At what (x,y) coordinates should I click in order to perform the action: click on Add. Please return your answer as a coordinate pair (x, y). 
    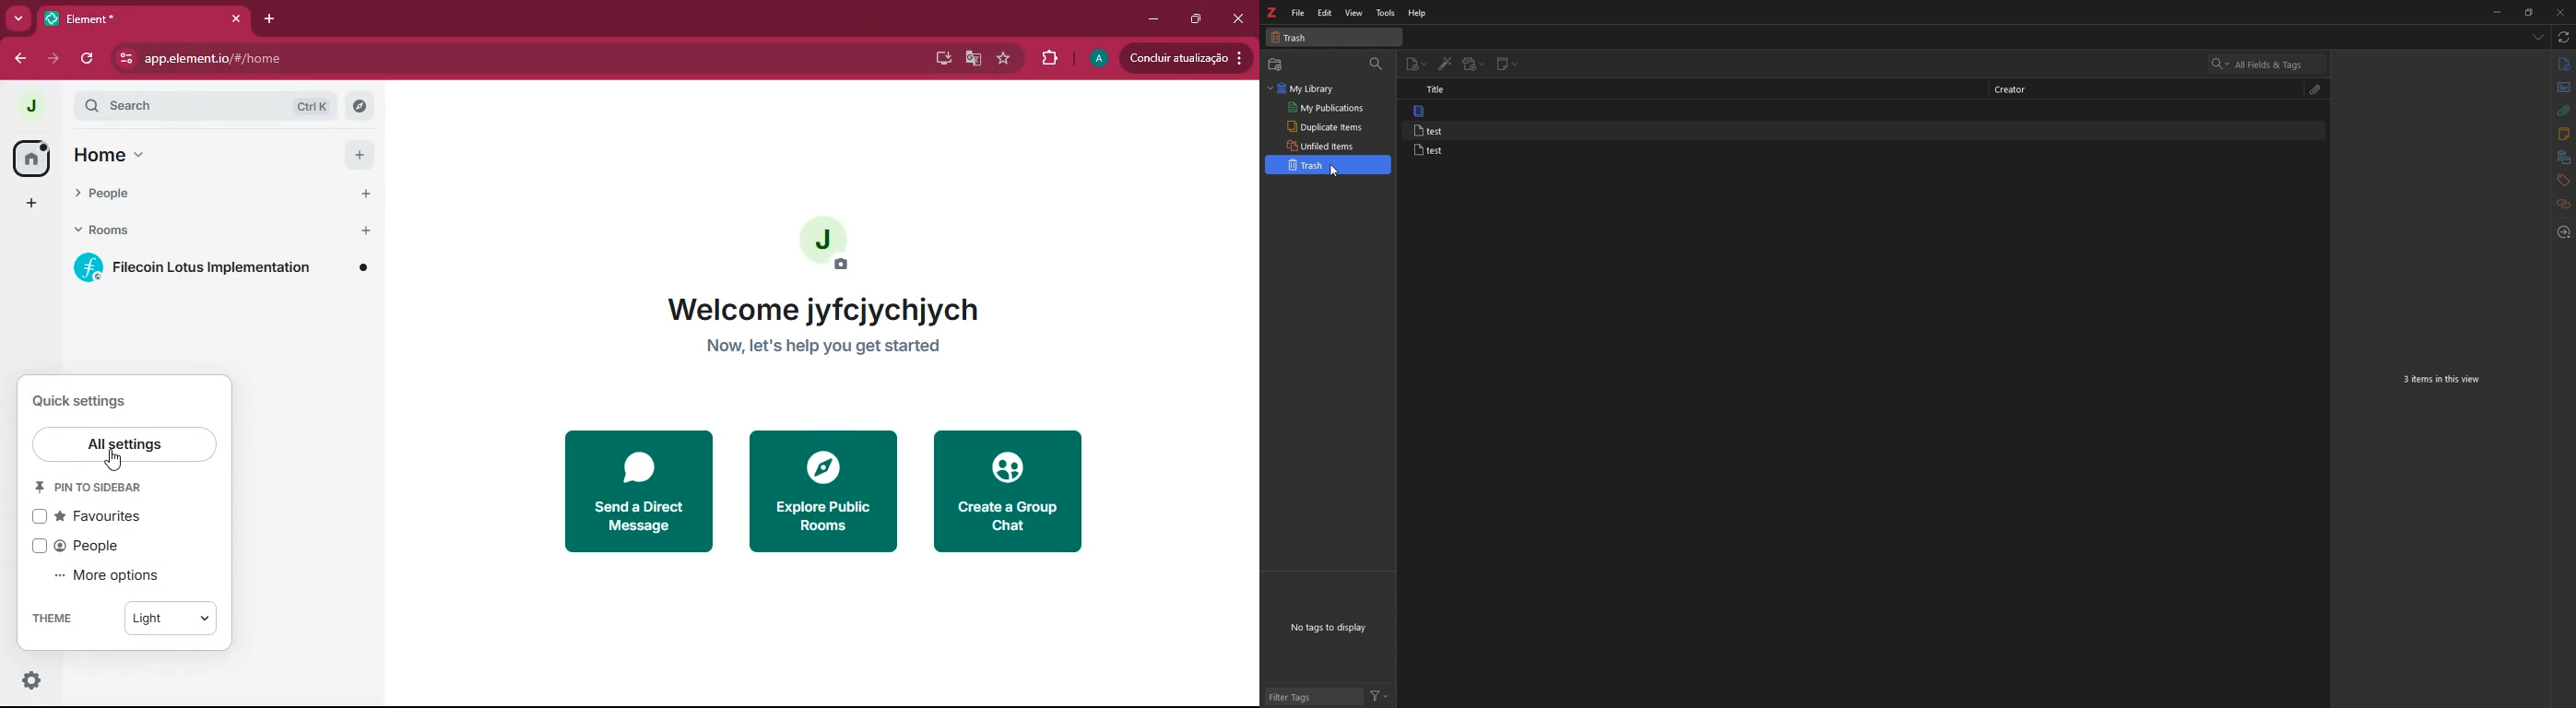
    Looking at the image, I should click on (364, 194).